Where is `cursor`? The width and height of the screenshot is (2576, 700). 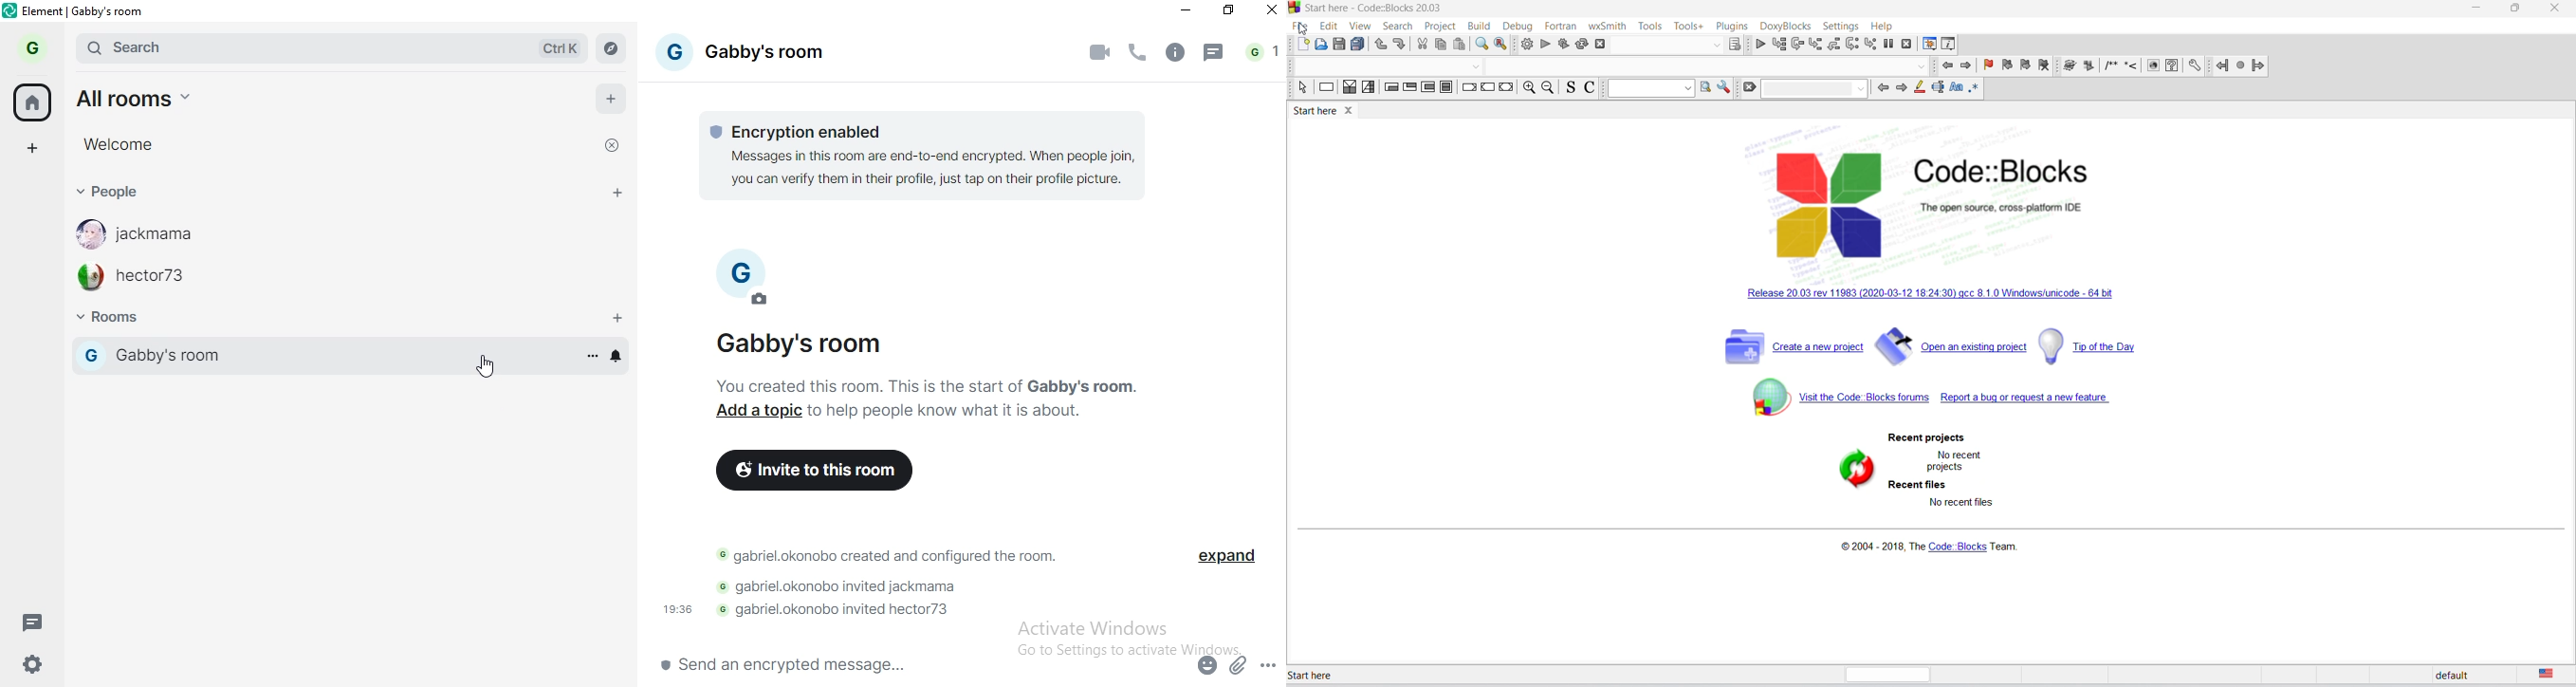 cursor is located at coordinates (485, 366).